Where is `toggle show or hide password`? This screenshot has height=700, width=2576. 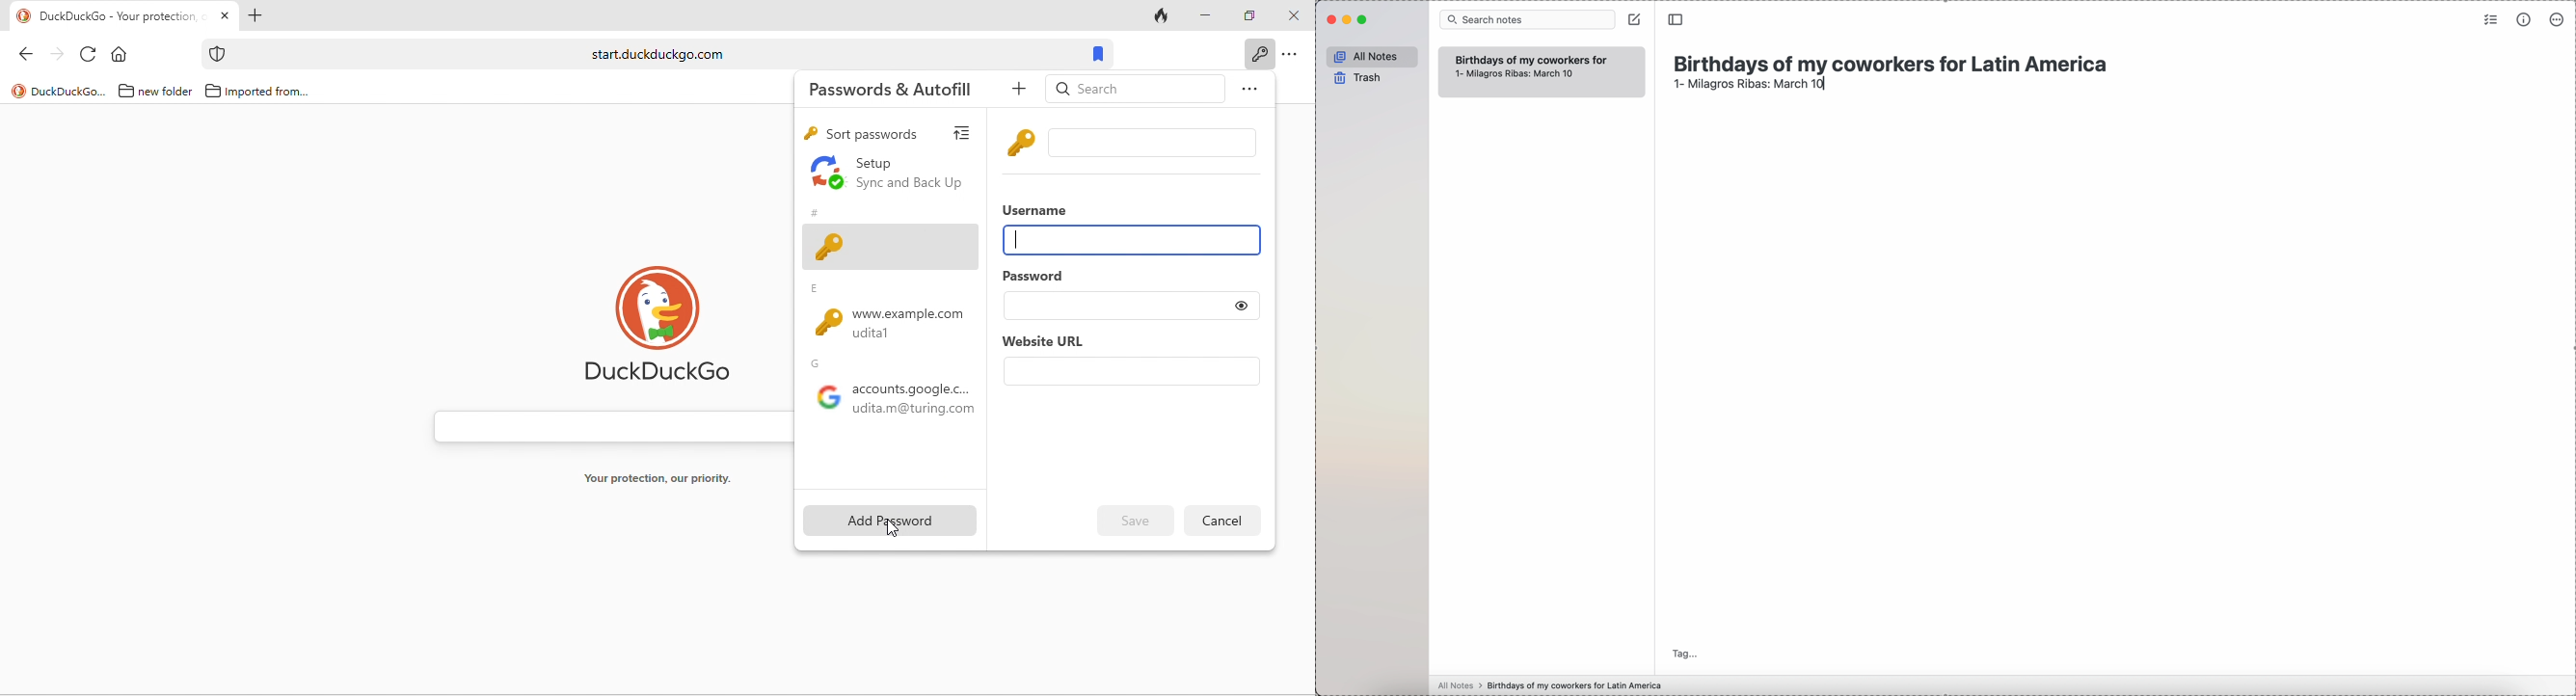
toggle show or hide password is located at coordinates (1242, 306).